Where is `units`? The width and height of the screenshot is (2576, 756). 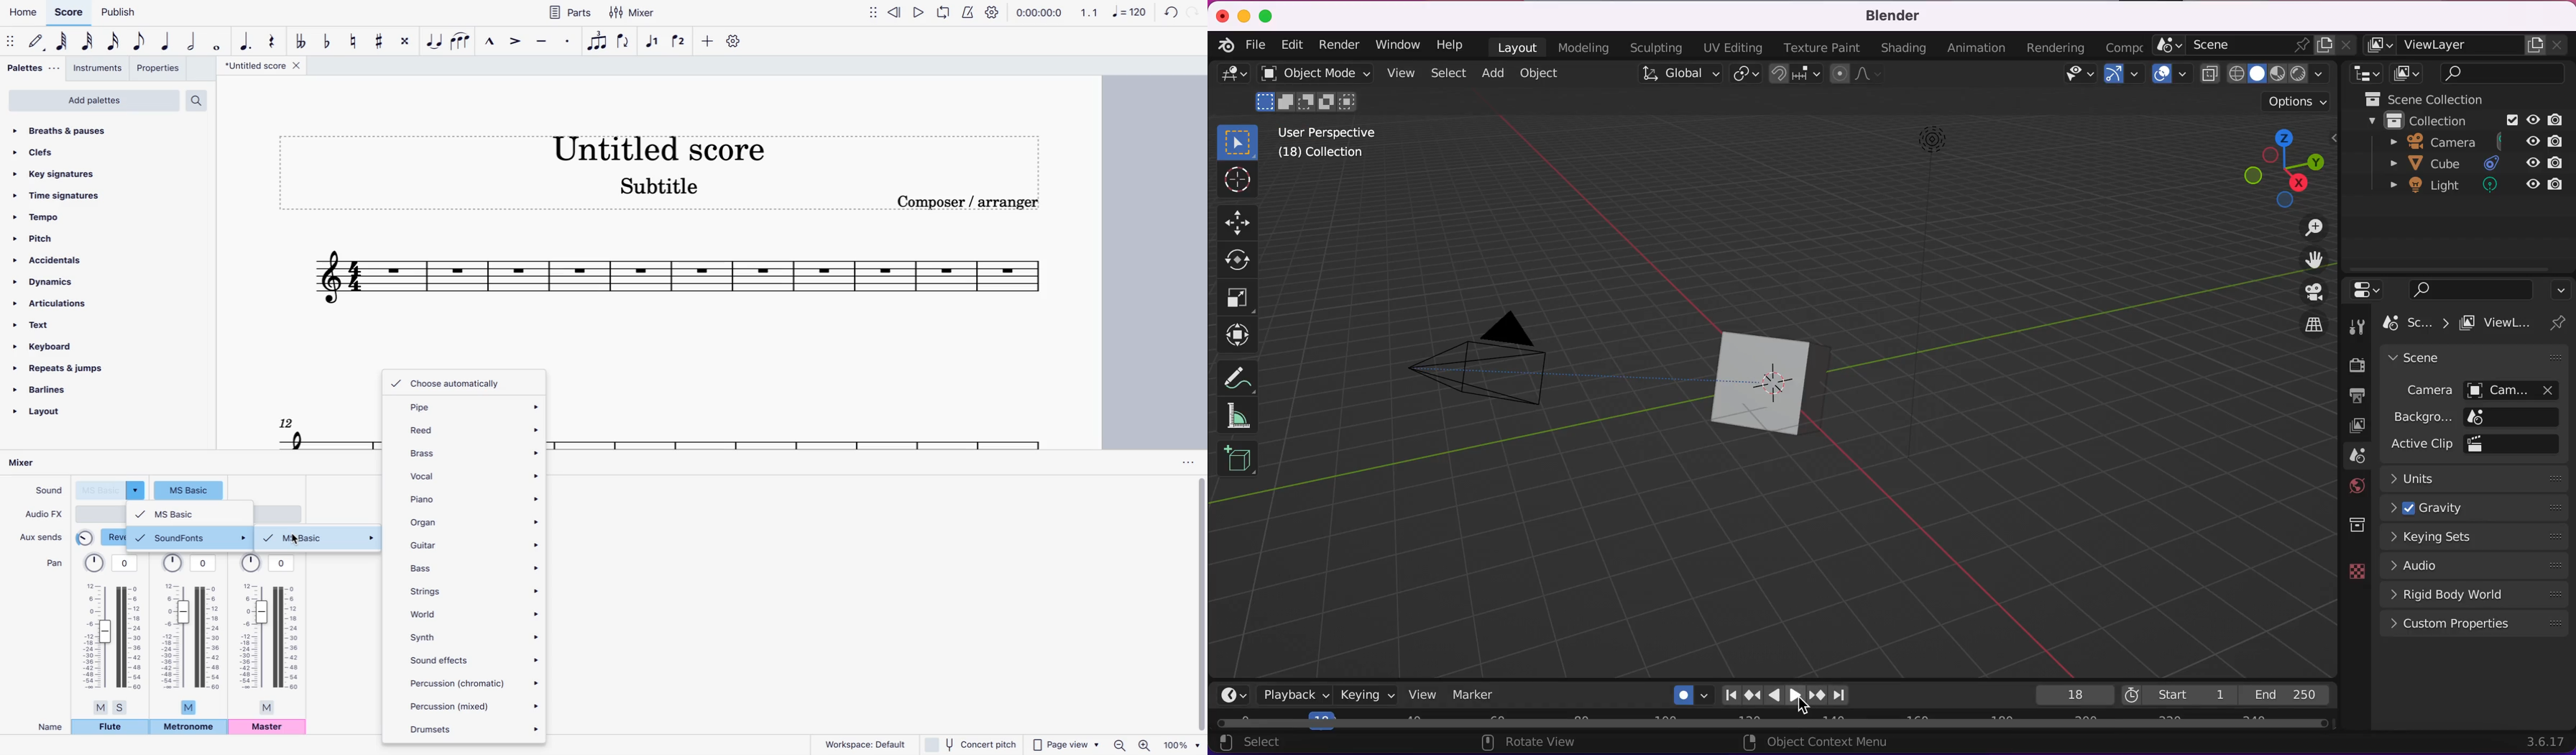 units is located at coordinates (2475, 480).